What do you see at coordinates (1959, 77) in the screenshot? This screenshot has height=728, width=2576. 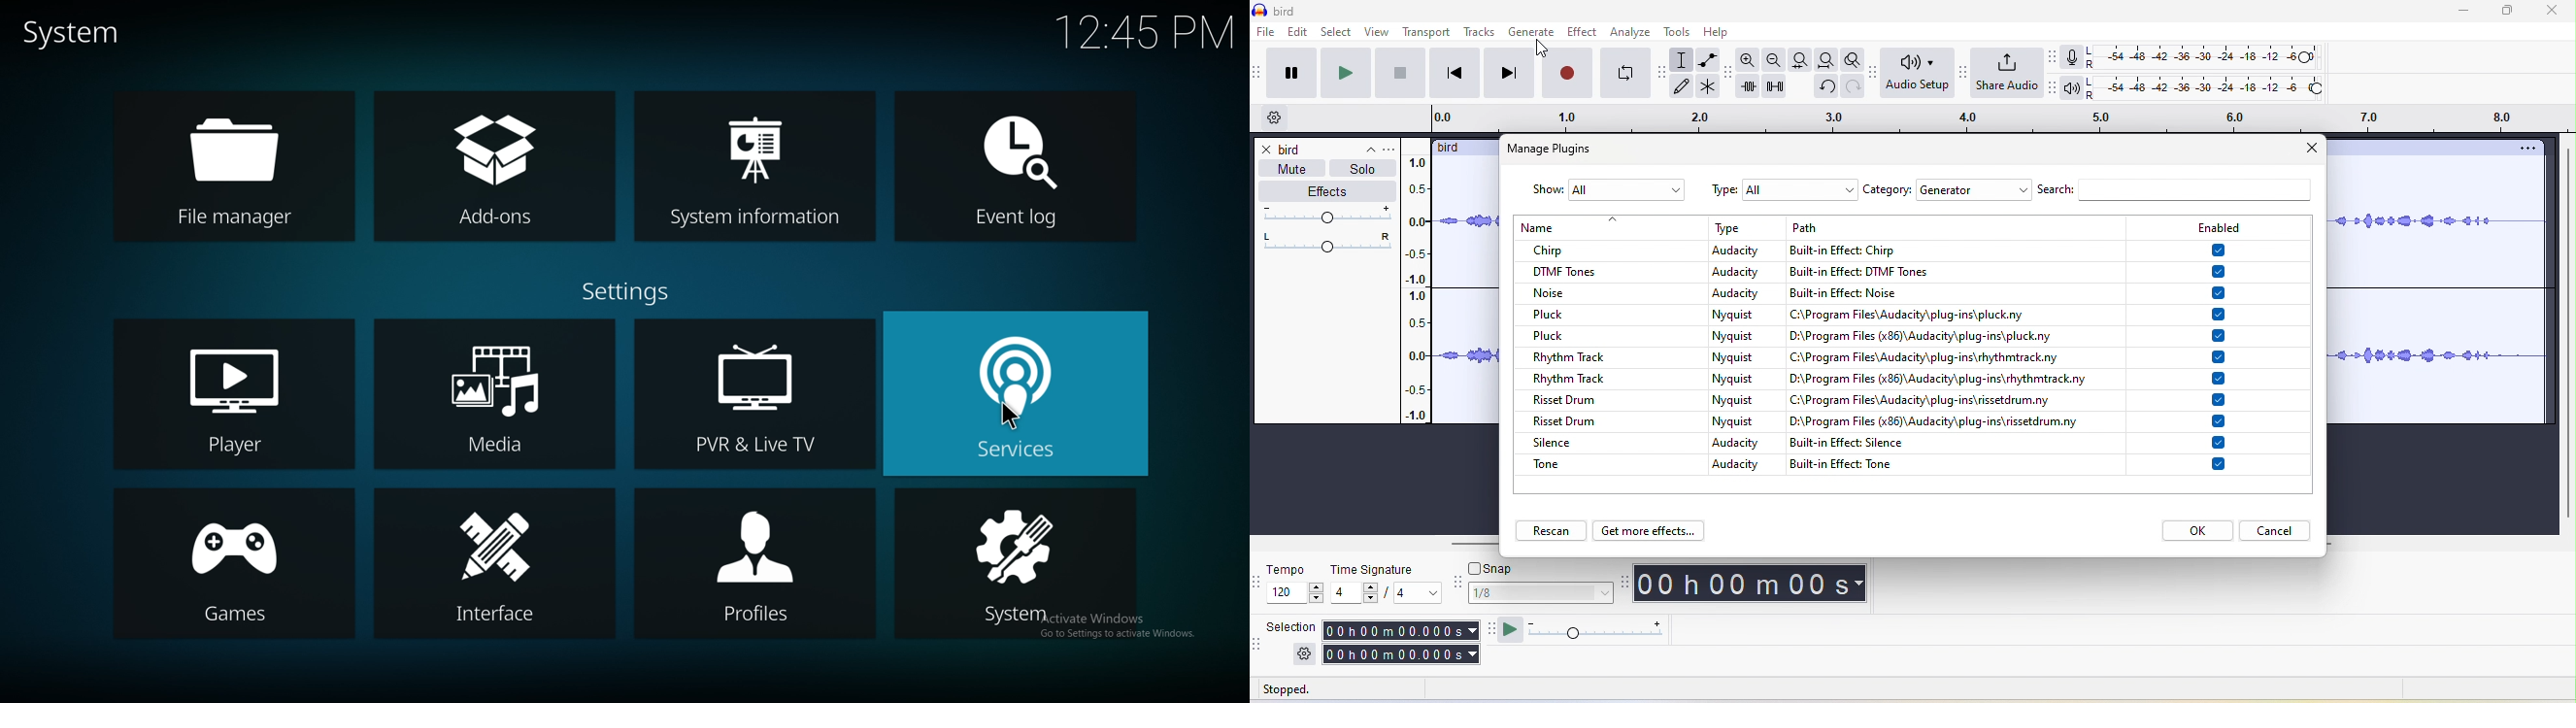 I see `audacity share audio toolbar` at bounding box center [1959, 77].